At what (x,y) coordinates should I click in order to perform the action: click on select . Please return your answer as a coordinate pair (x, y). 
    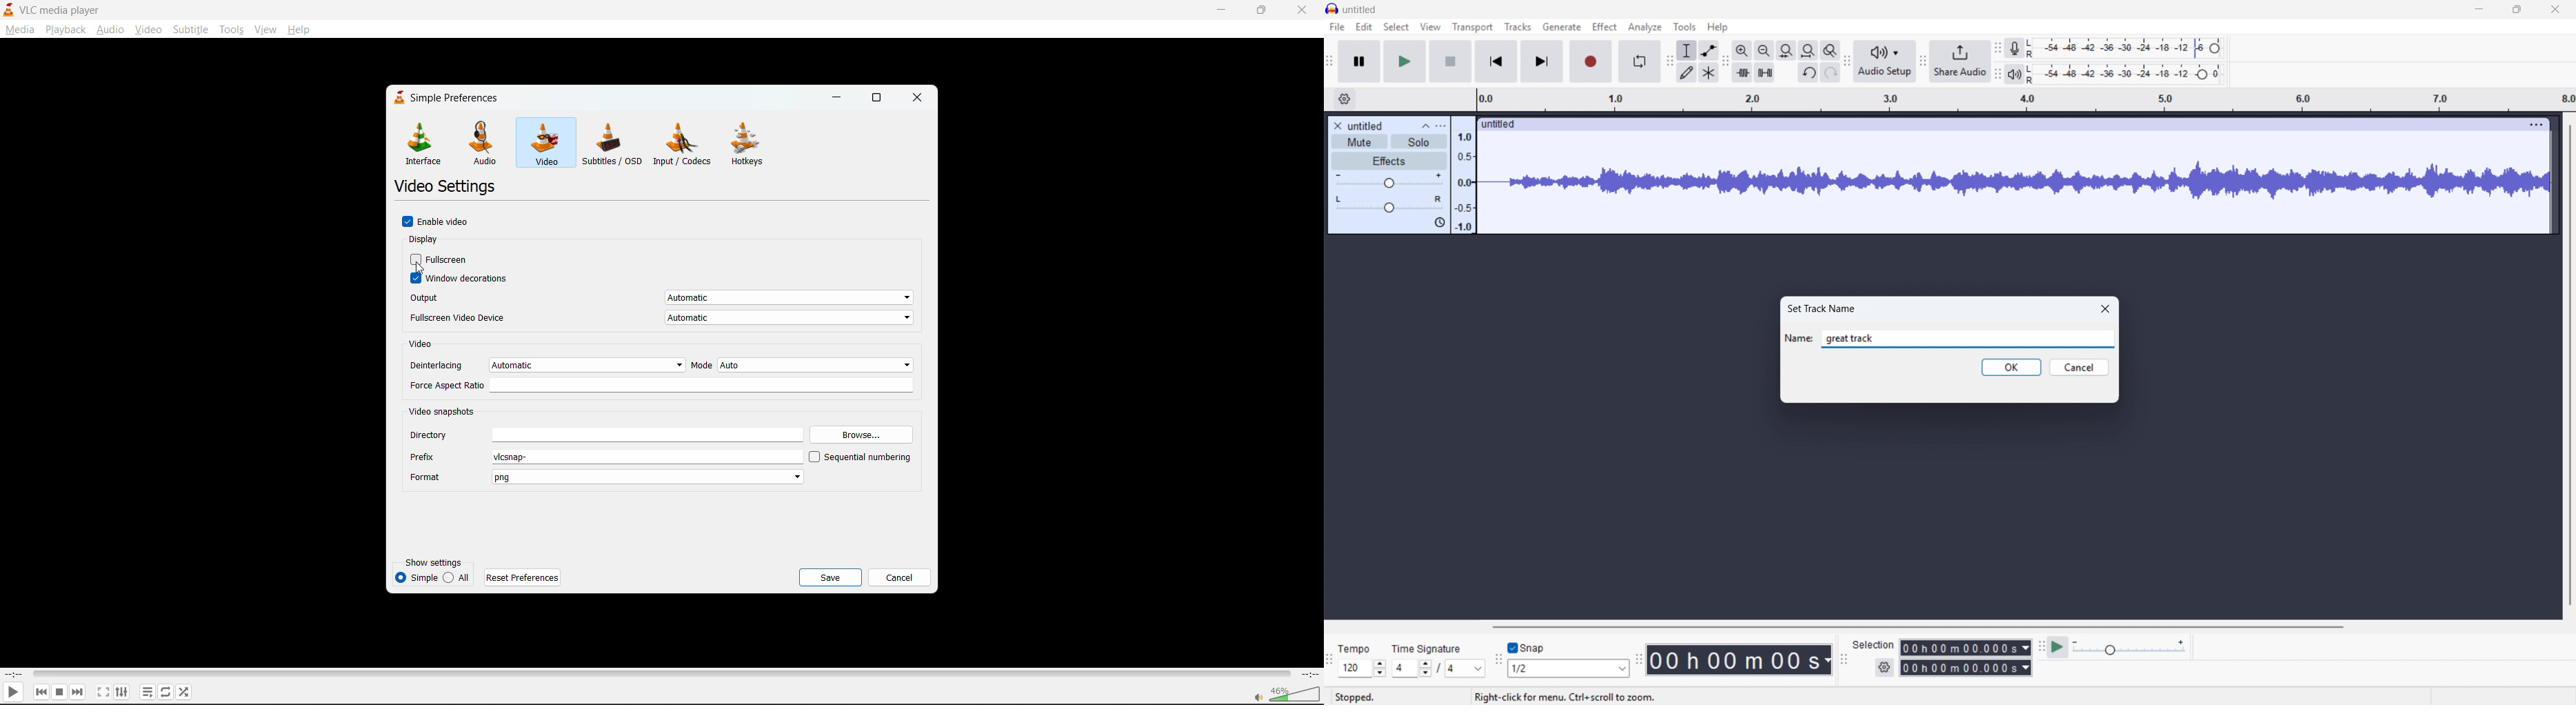
    Looking at the image, I should click on (1397, 27).